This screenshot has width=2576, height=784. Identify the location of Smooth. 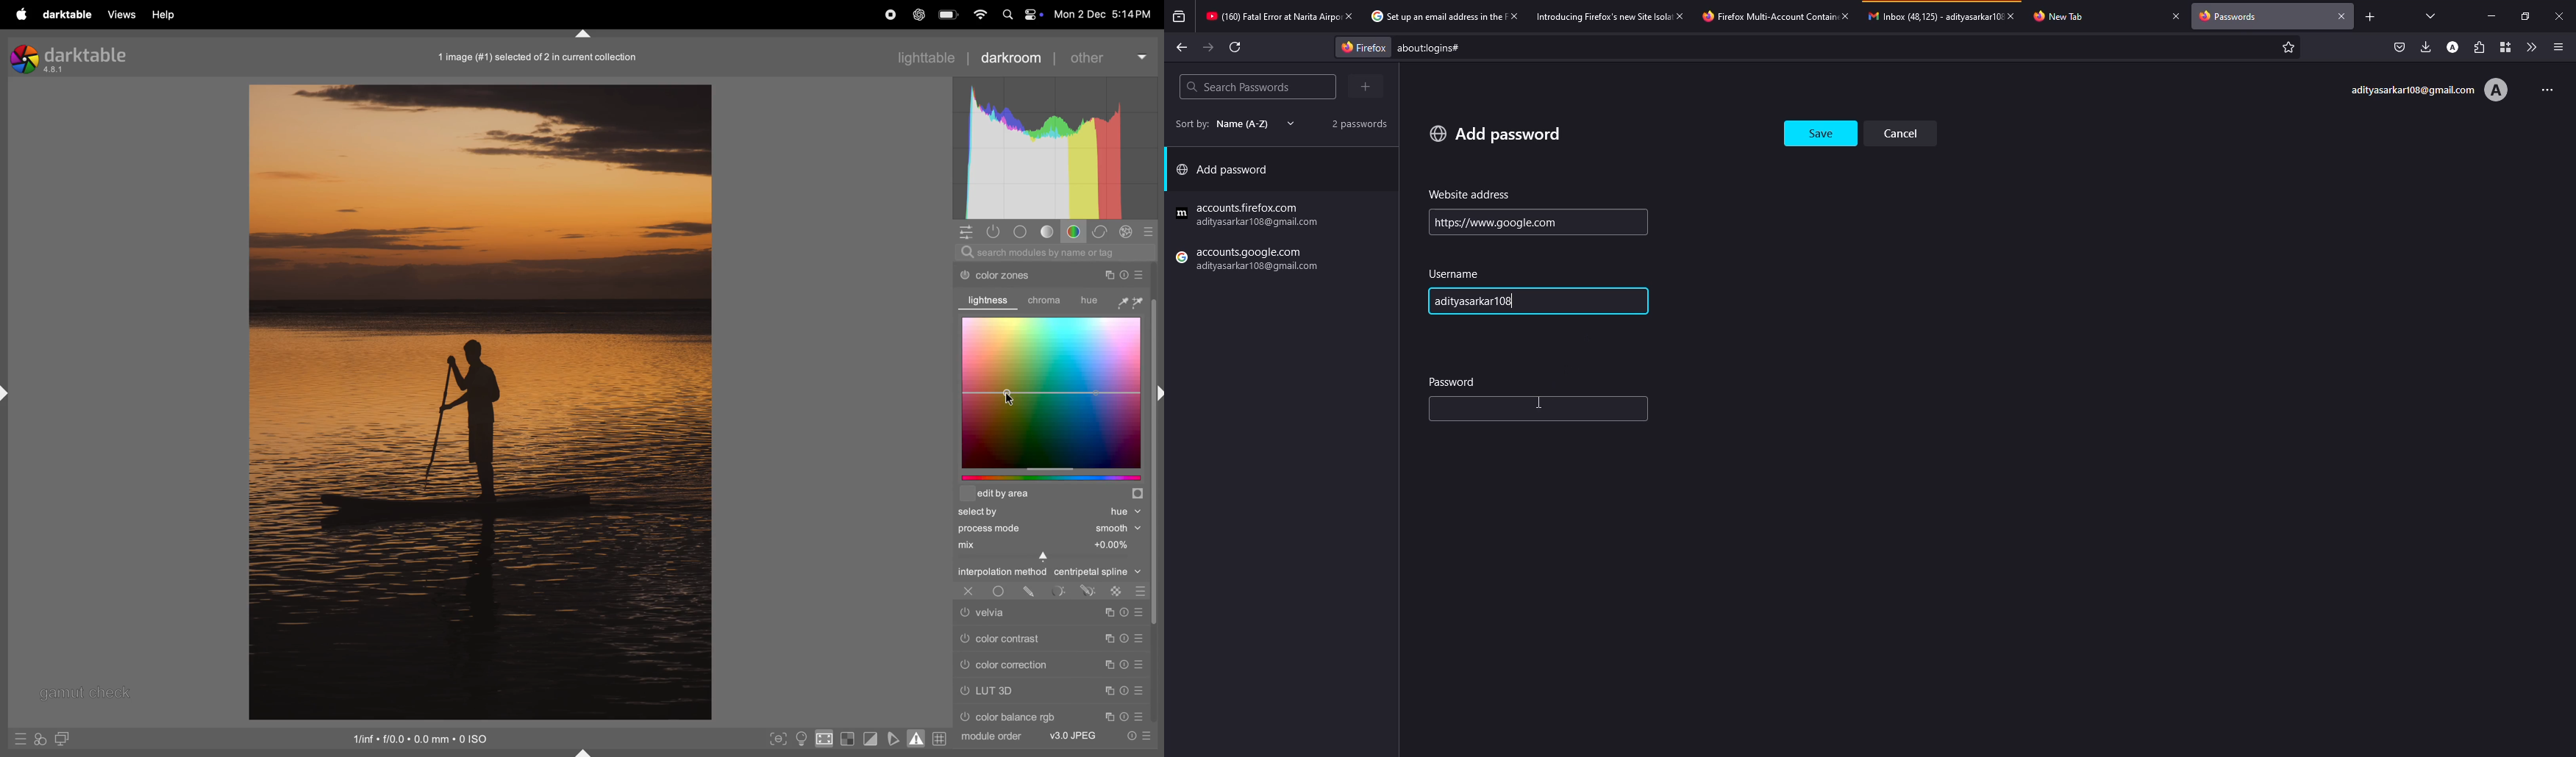
(1119, 529).